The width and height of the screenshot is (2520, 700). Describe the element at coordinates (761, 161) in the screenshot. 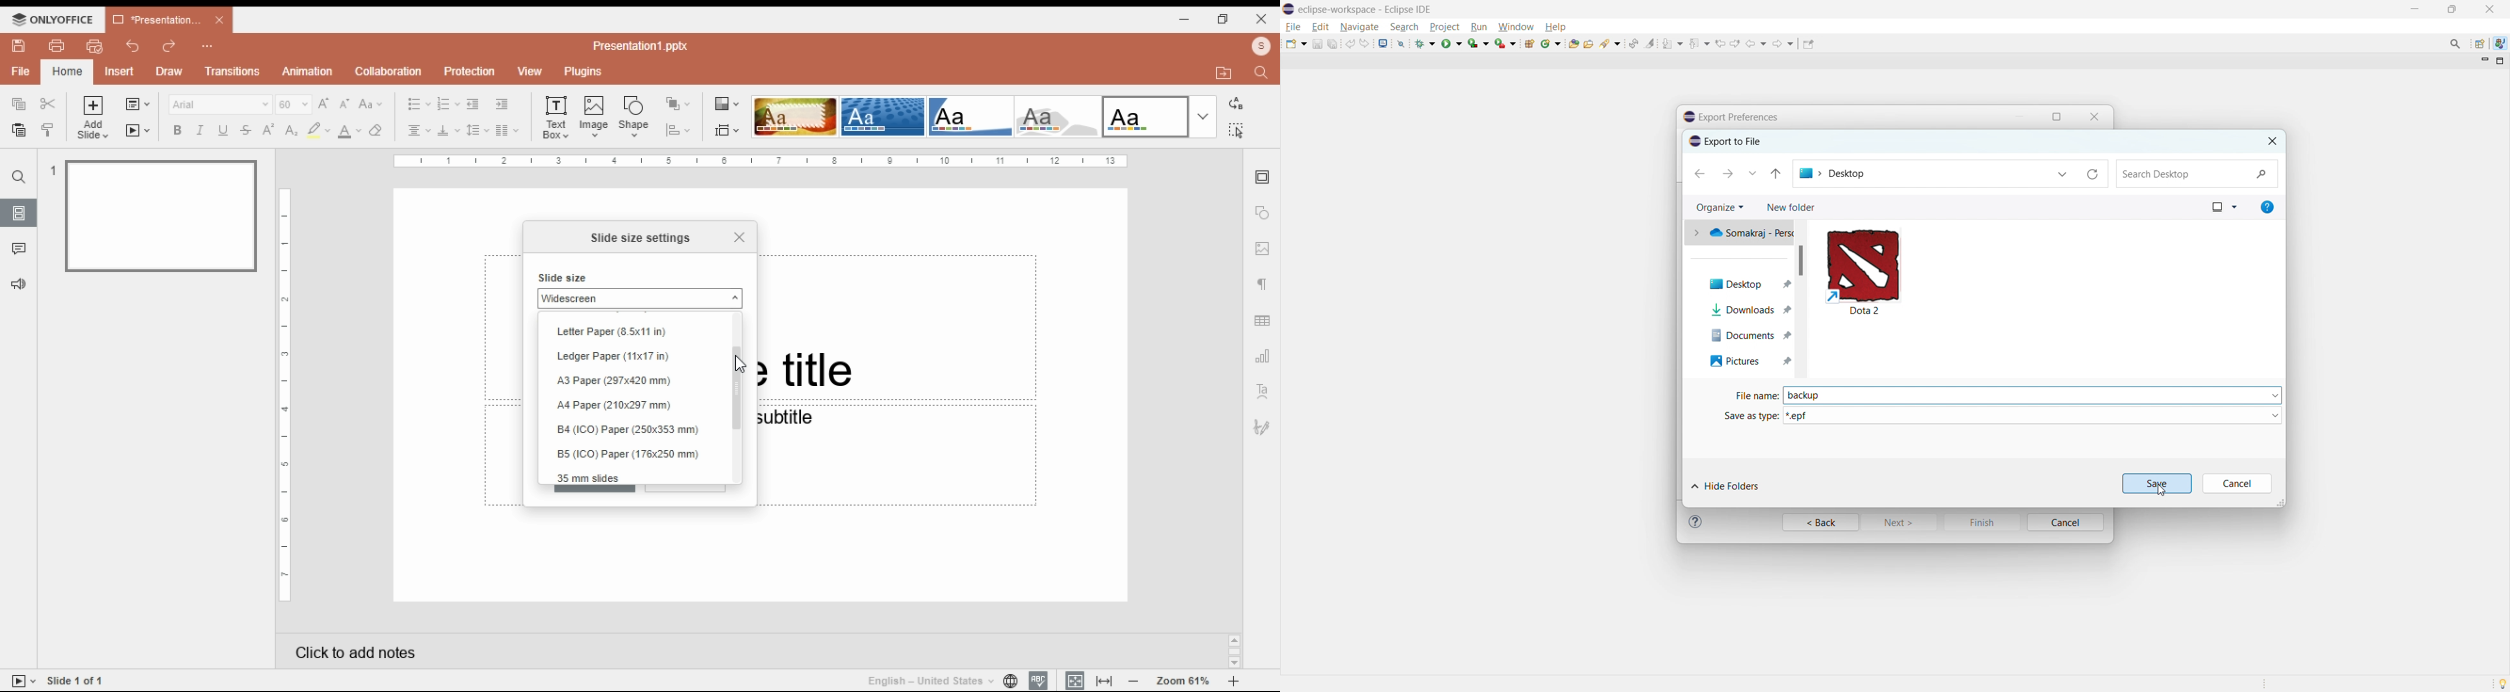

I see `Page Scale` at that location.